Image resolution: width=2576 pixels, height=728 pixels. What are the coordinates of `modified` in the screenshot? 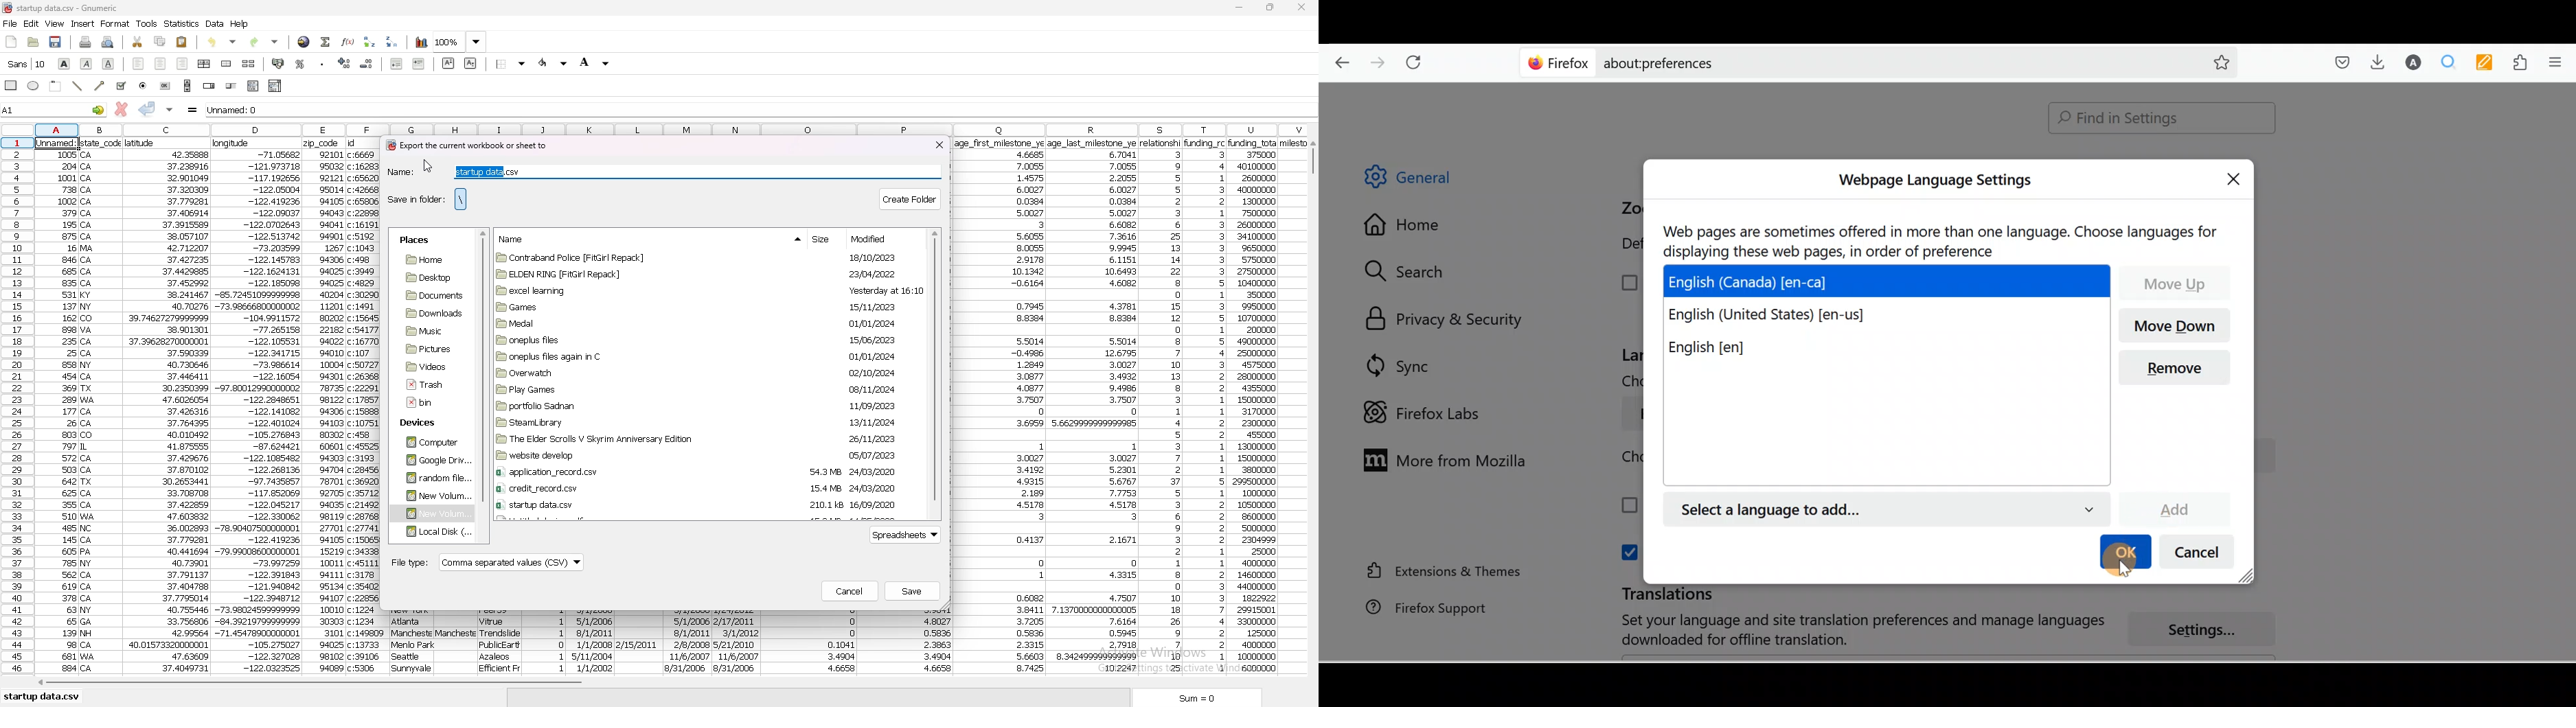 It's located at (874, 239).